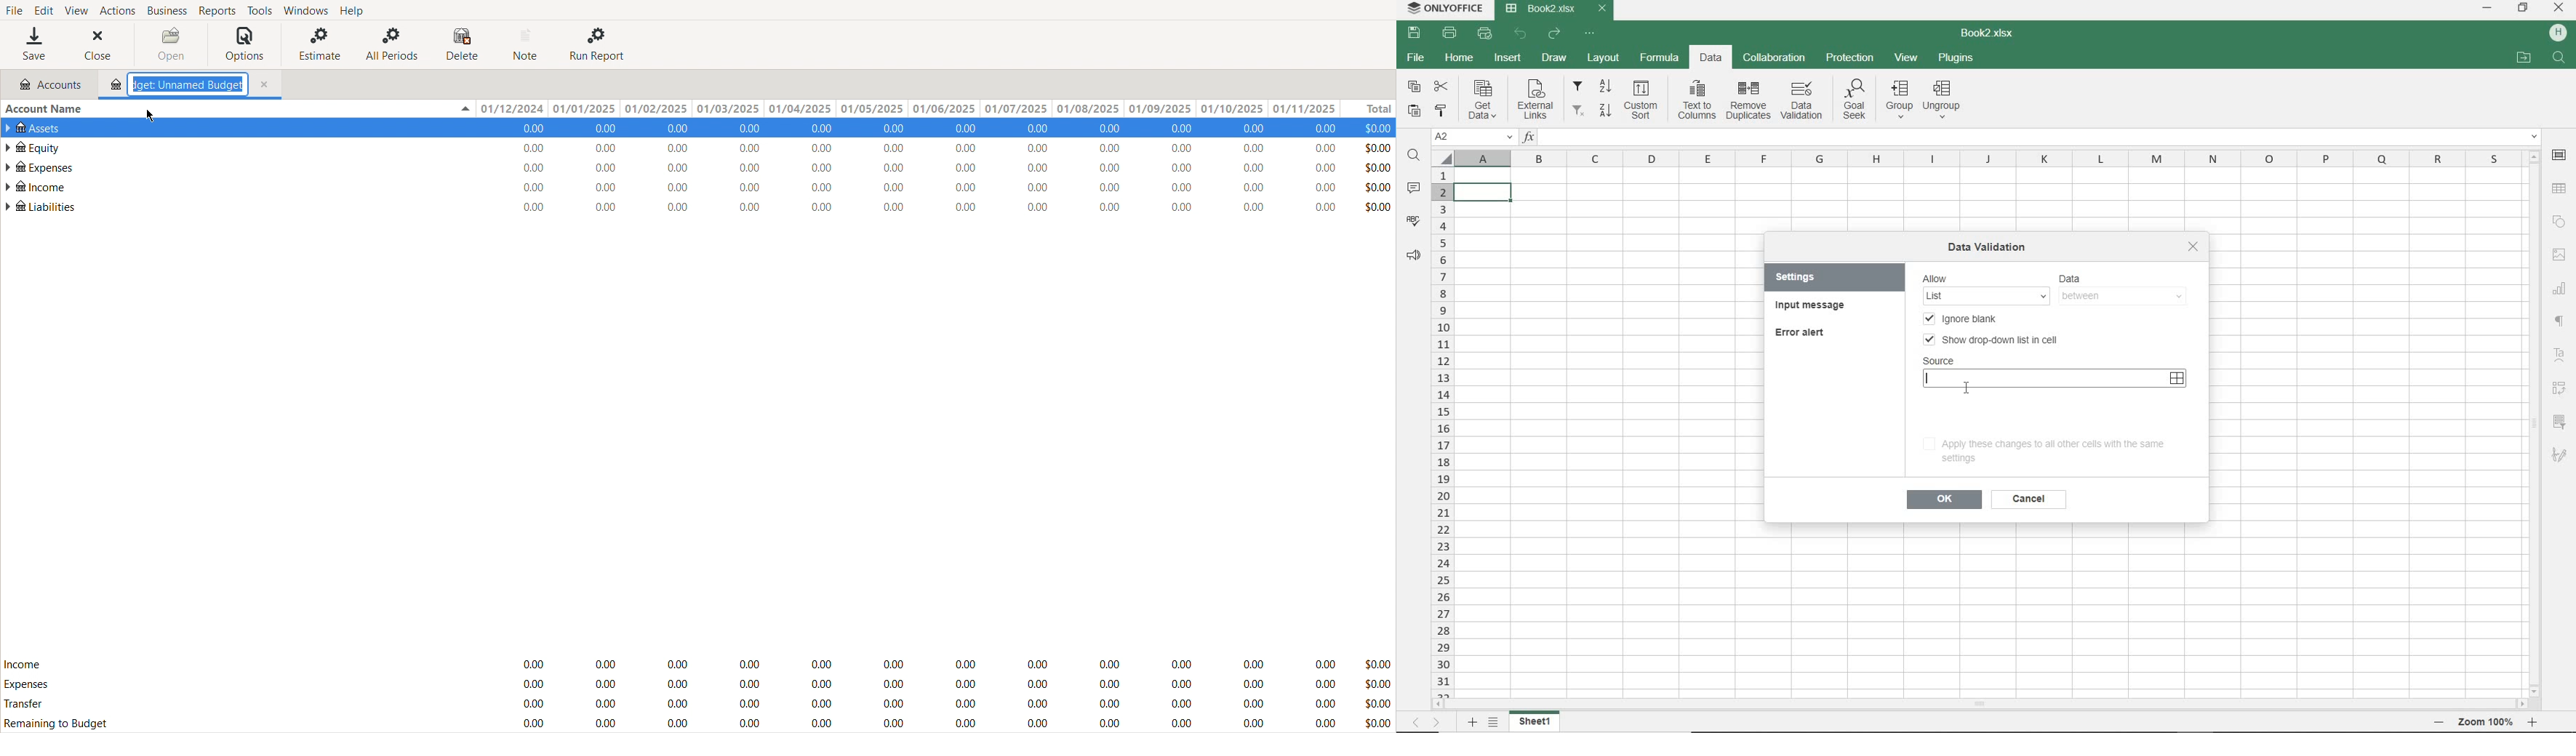 The image size is (2576, 756). I want to click on apply these changes to all other cells with the same settings, so click(2043, 449).